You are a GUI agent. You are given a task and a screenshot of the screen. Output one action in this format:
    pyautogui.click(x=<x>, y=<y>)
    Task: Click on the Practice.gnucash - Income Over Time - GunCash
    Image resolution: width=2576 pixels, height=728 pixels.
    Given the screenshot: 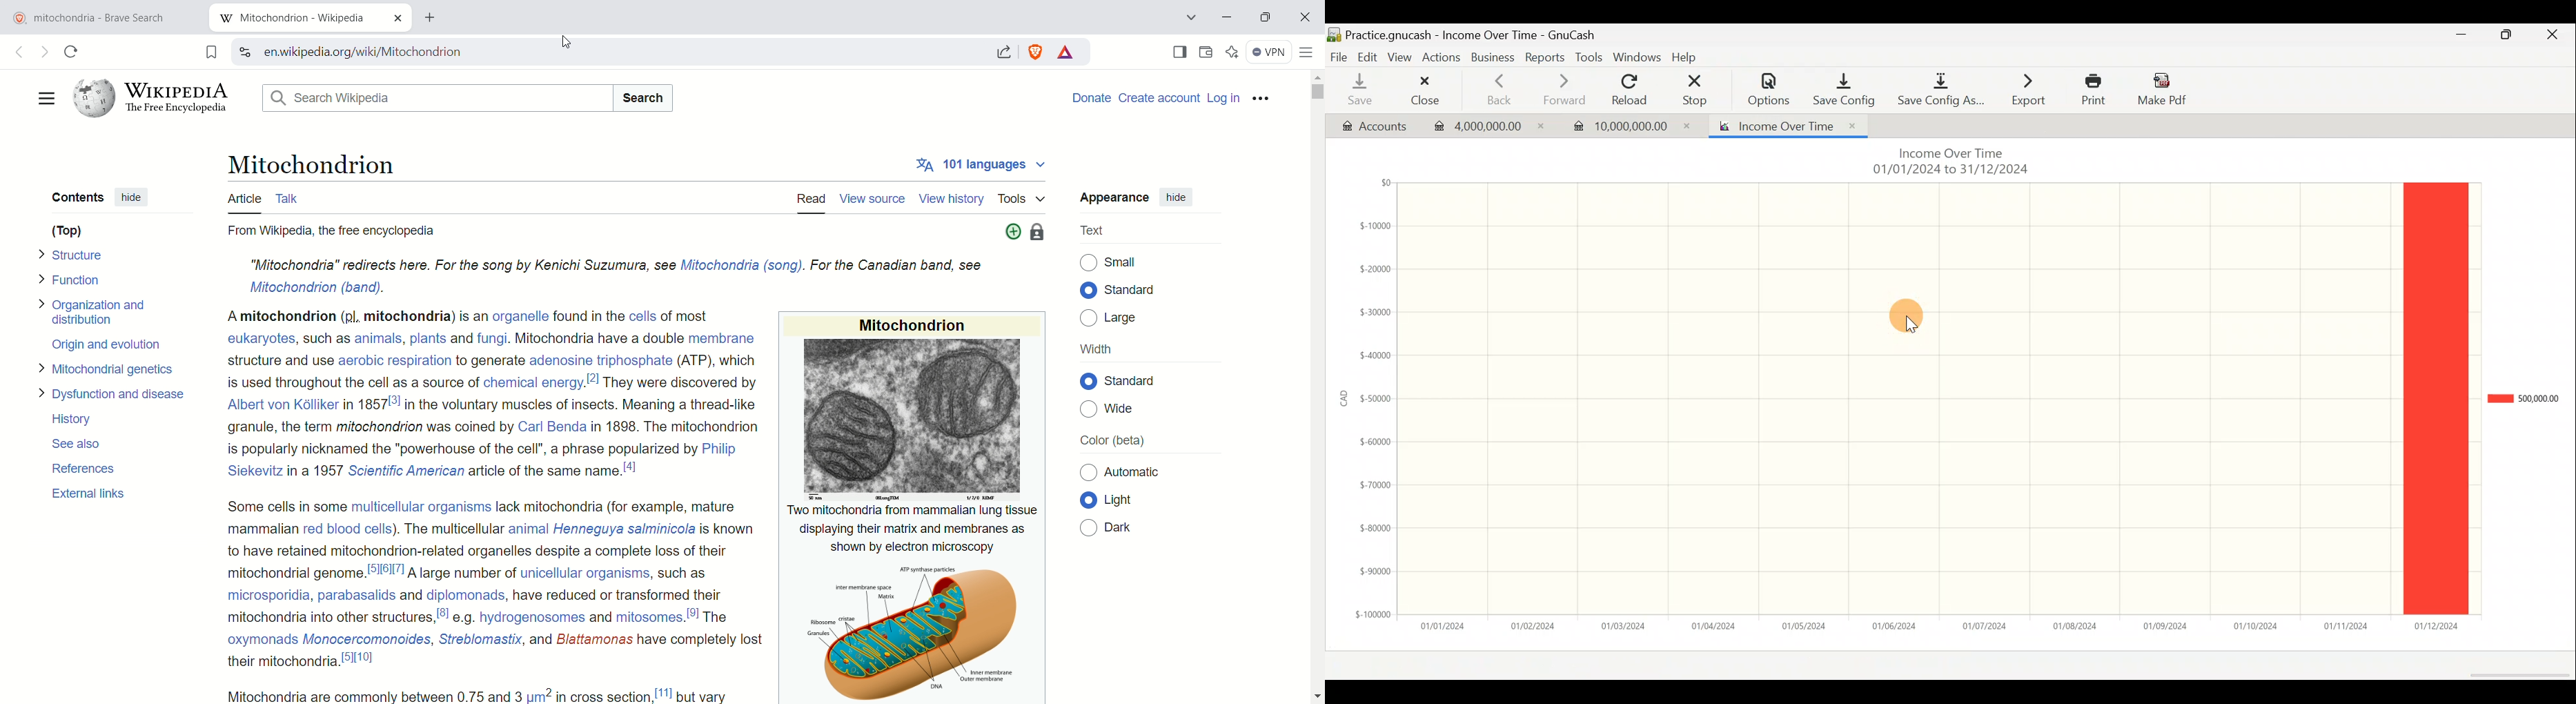 What is the action you would take?
    pyautogui.click(x=1466, y=34)
    